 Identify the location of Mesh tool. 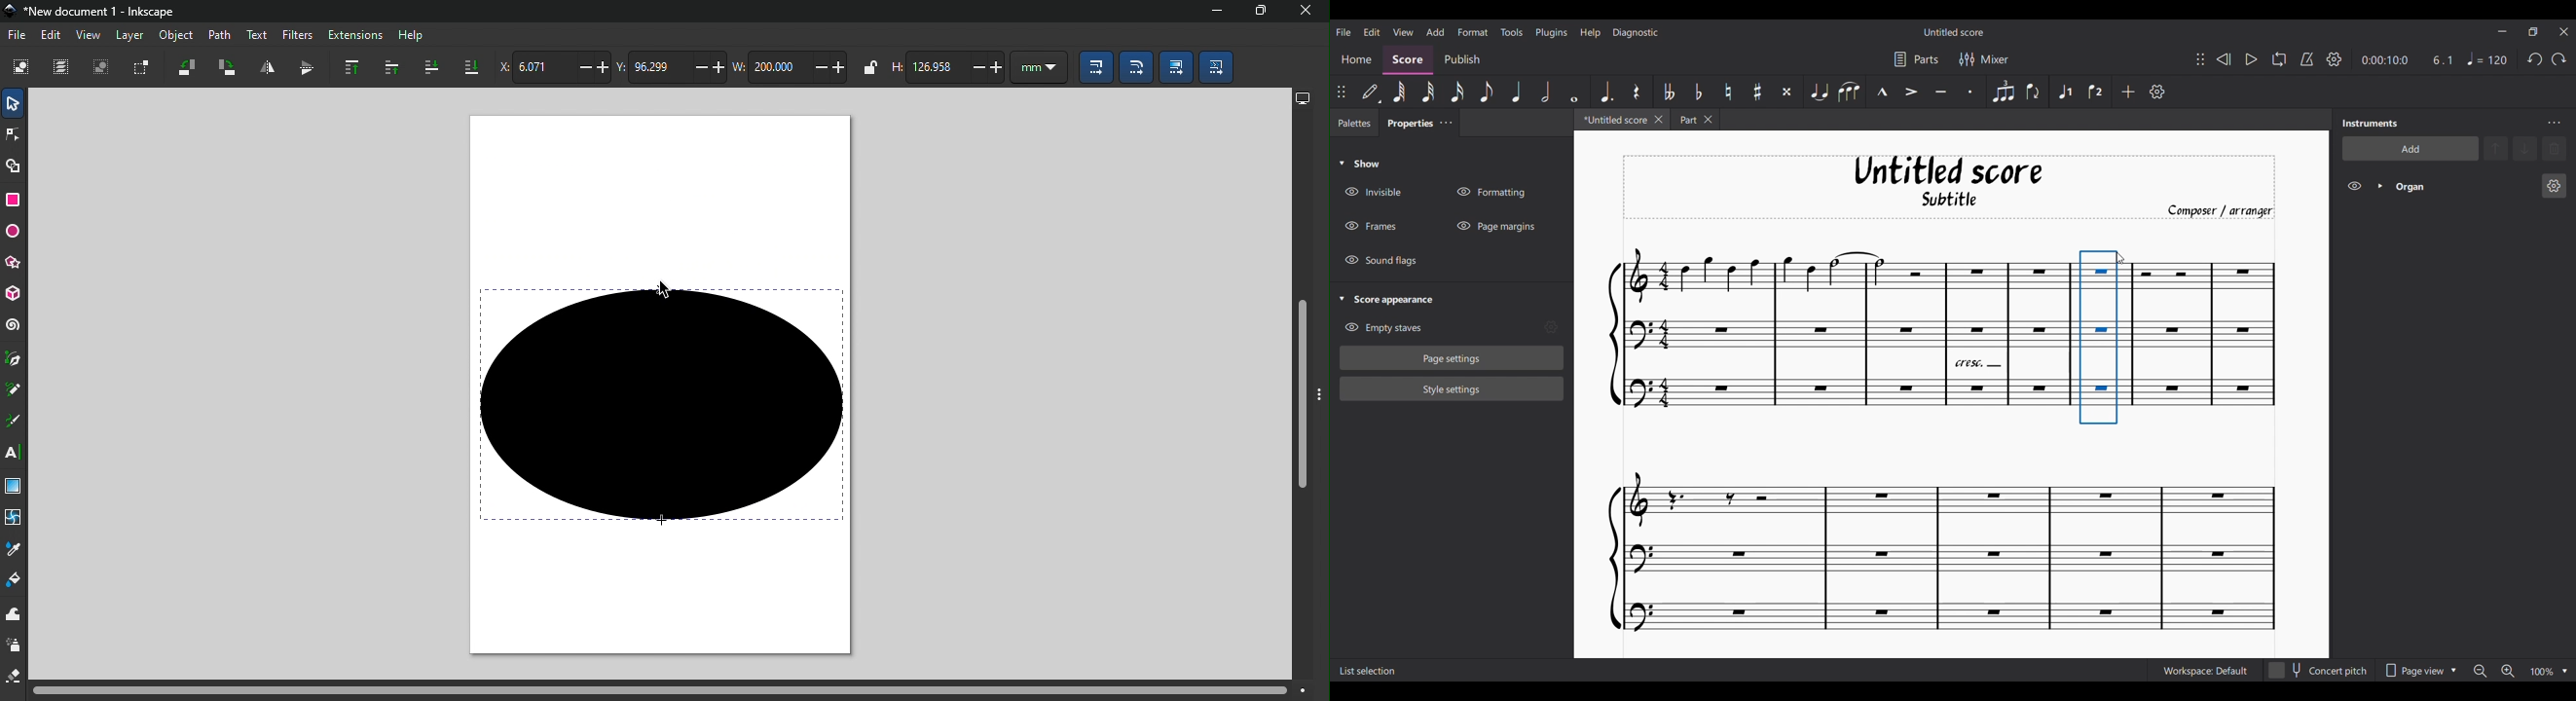
(14, 518).